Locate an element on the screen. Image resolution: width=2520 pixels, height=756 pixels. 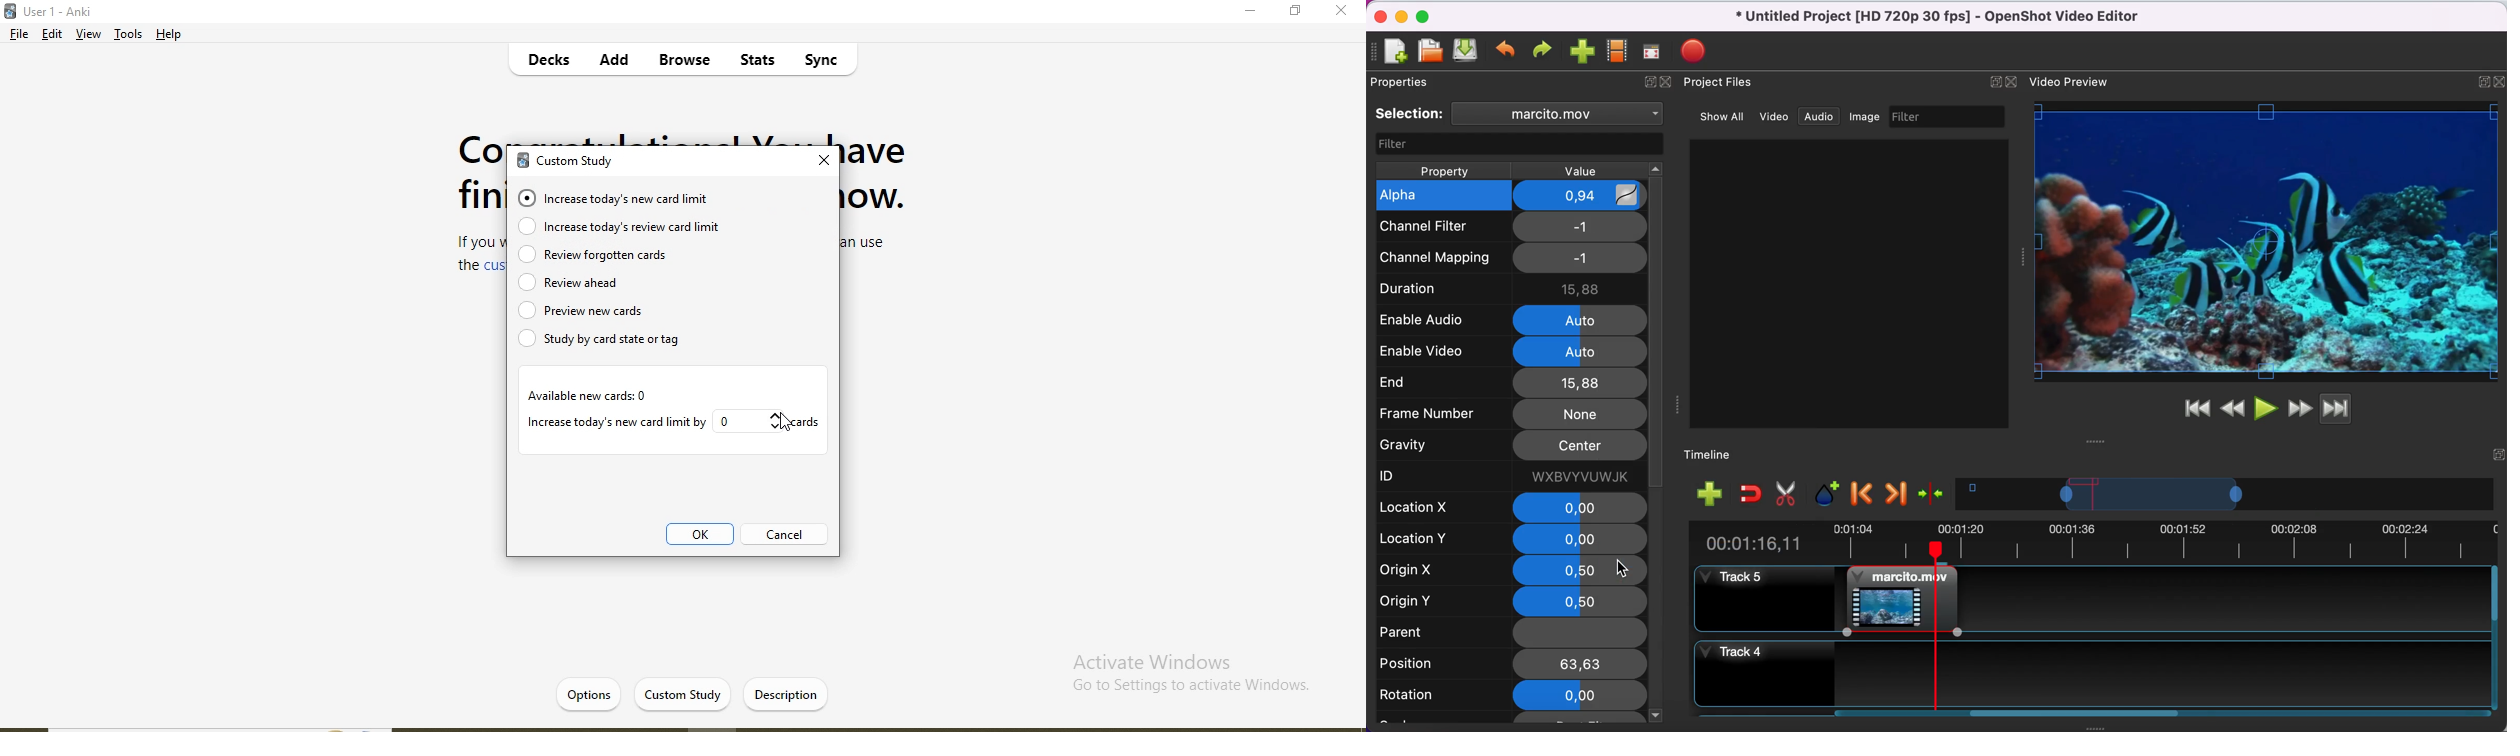
increase today's review card limit is located at coordinates (637, 228).